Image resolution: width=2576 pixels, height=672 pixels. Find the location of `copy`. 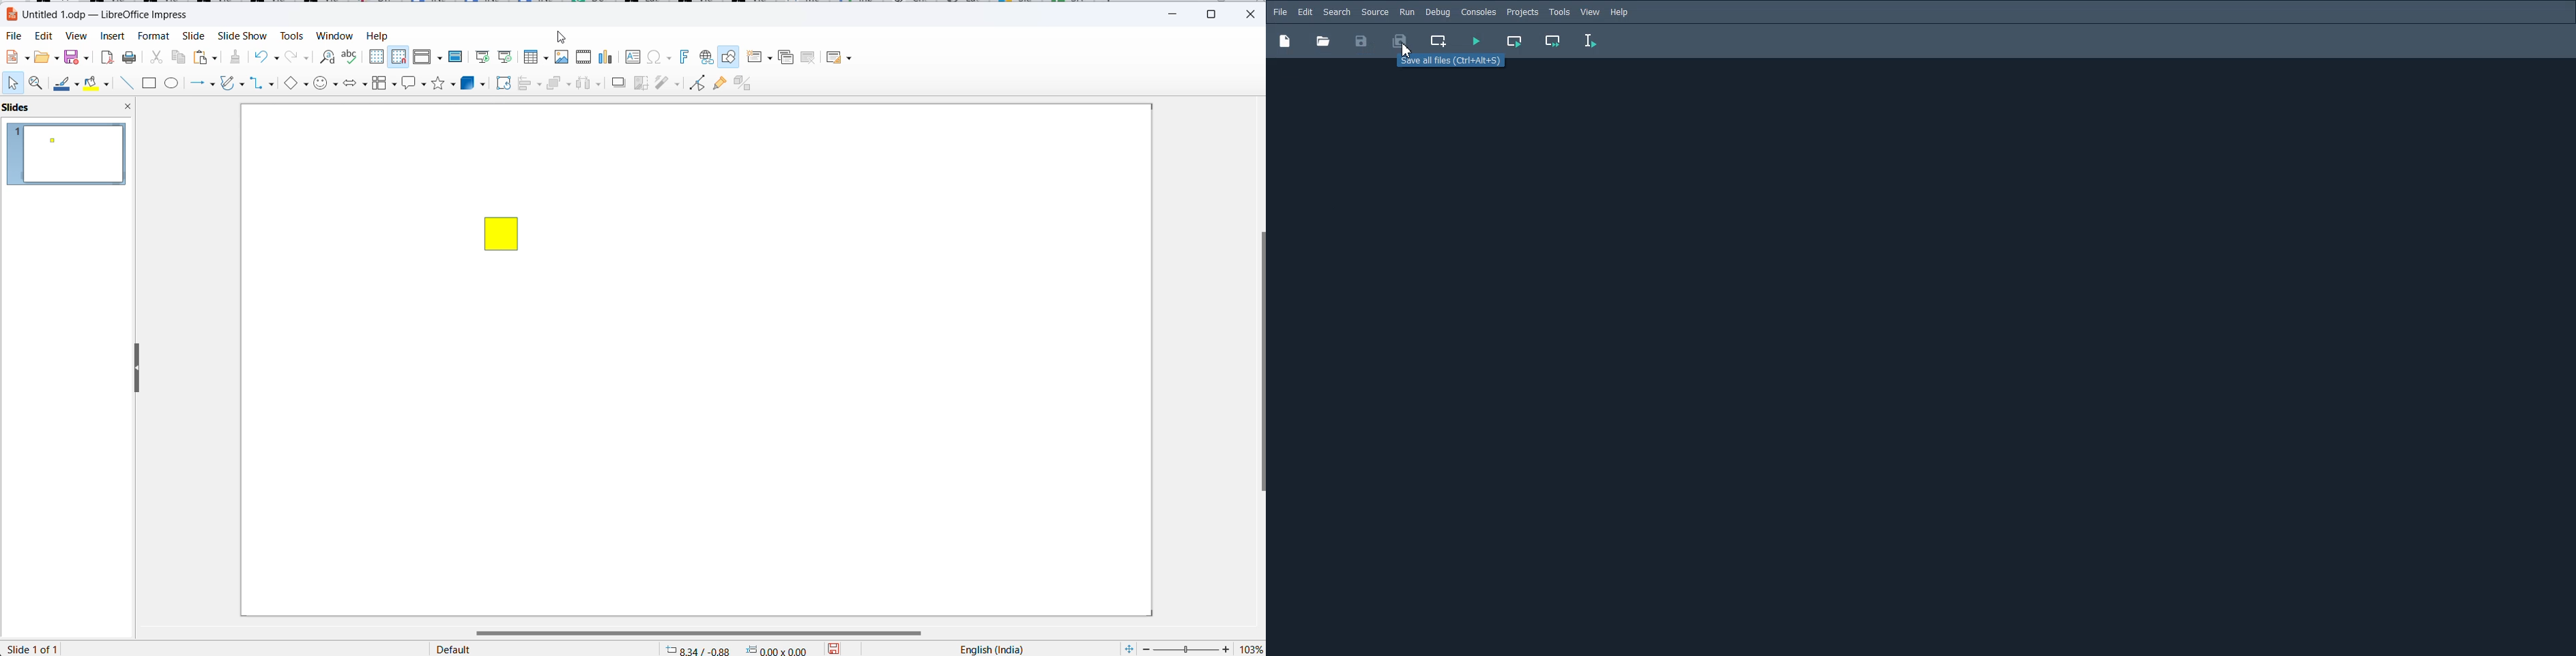

copy is located at coordinates (180, 57).